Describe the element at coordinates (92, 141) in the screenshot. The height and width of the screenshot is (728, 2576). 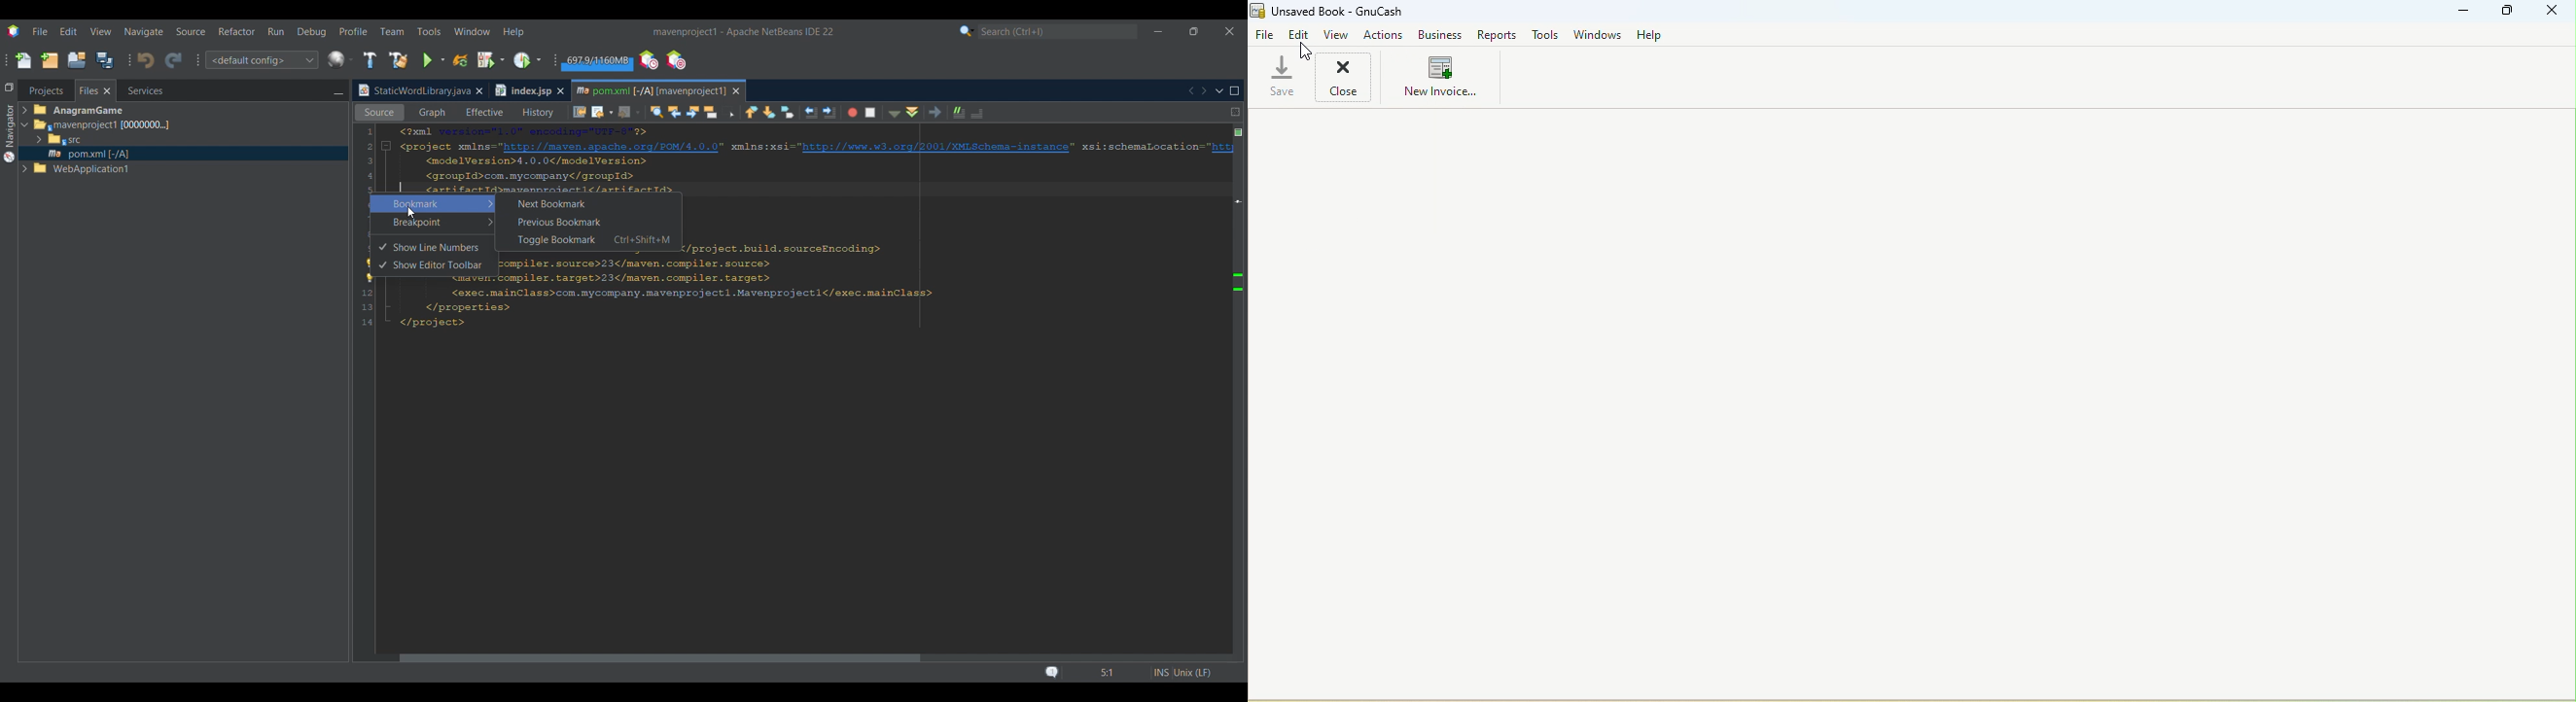
I see `Options under Files tab` at that location.